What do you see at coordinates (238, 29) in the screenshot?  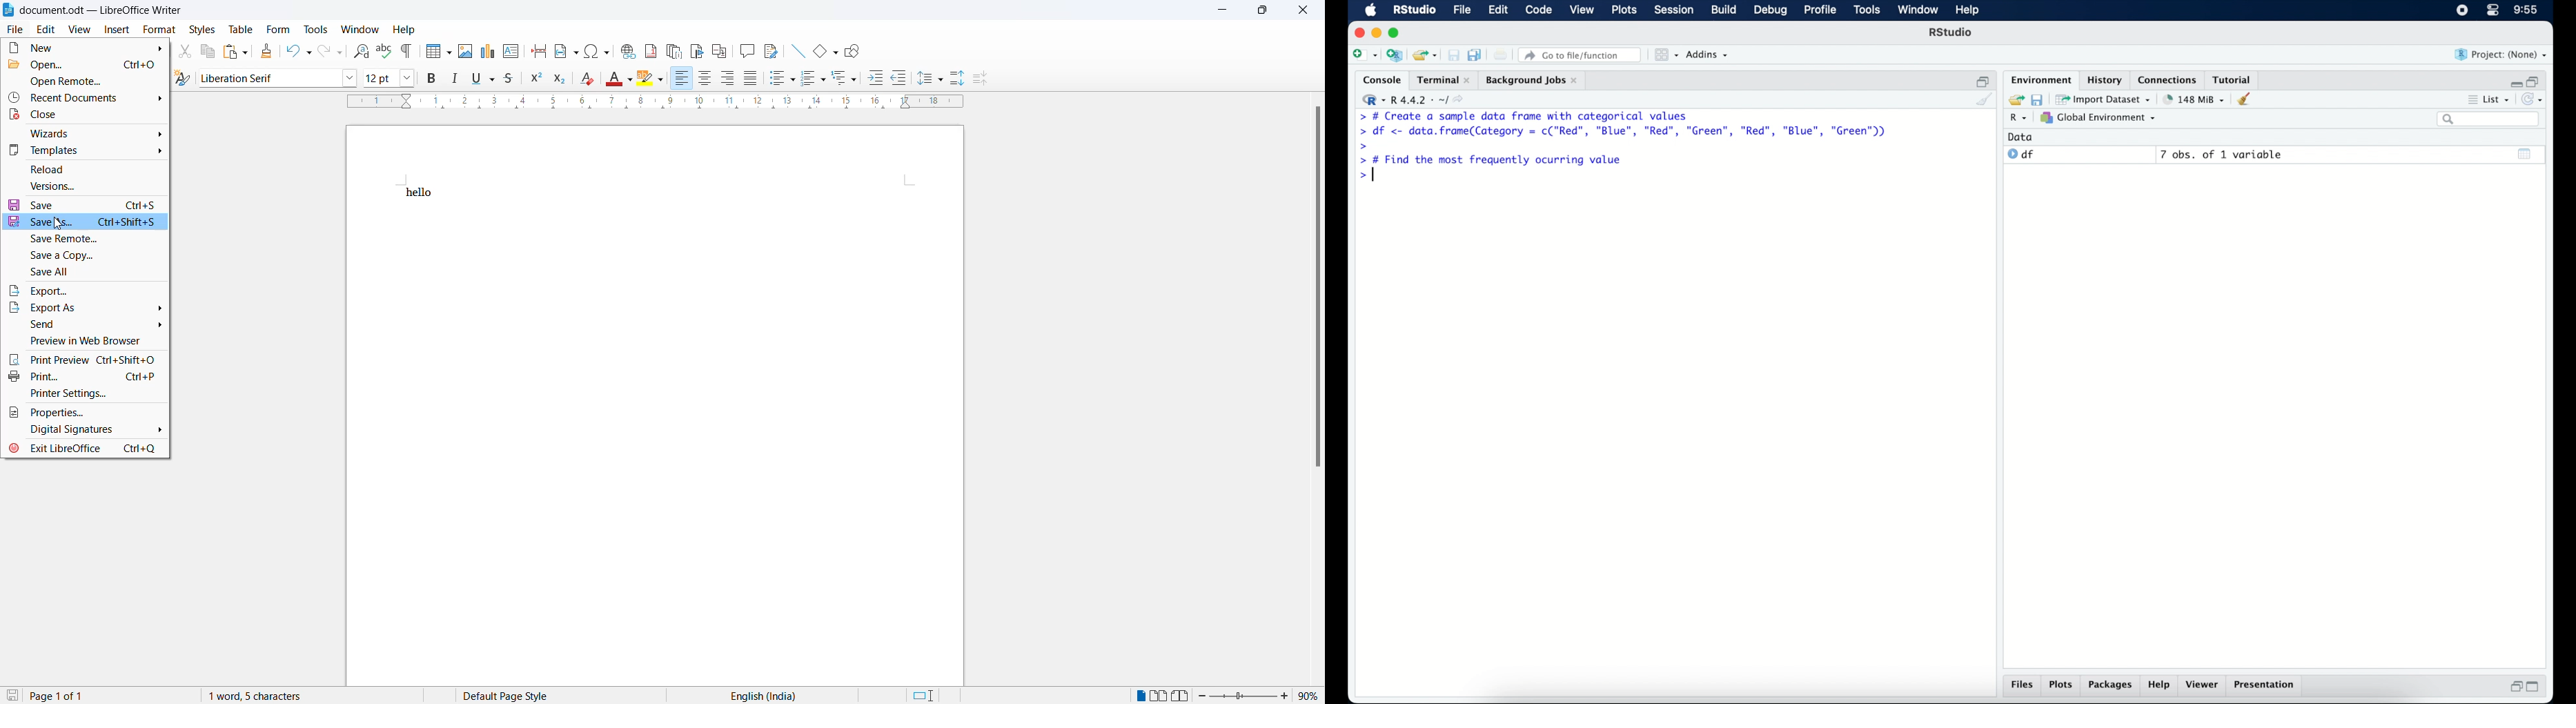 I see `table` at bounding box center [238, 29].